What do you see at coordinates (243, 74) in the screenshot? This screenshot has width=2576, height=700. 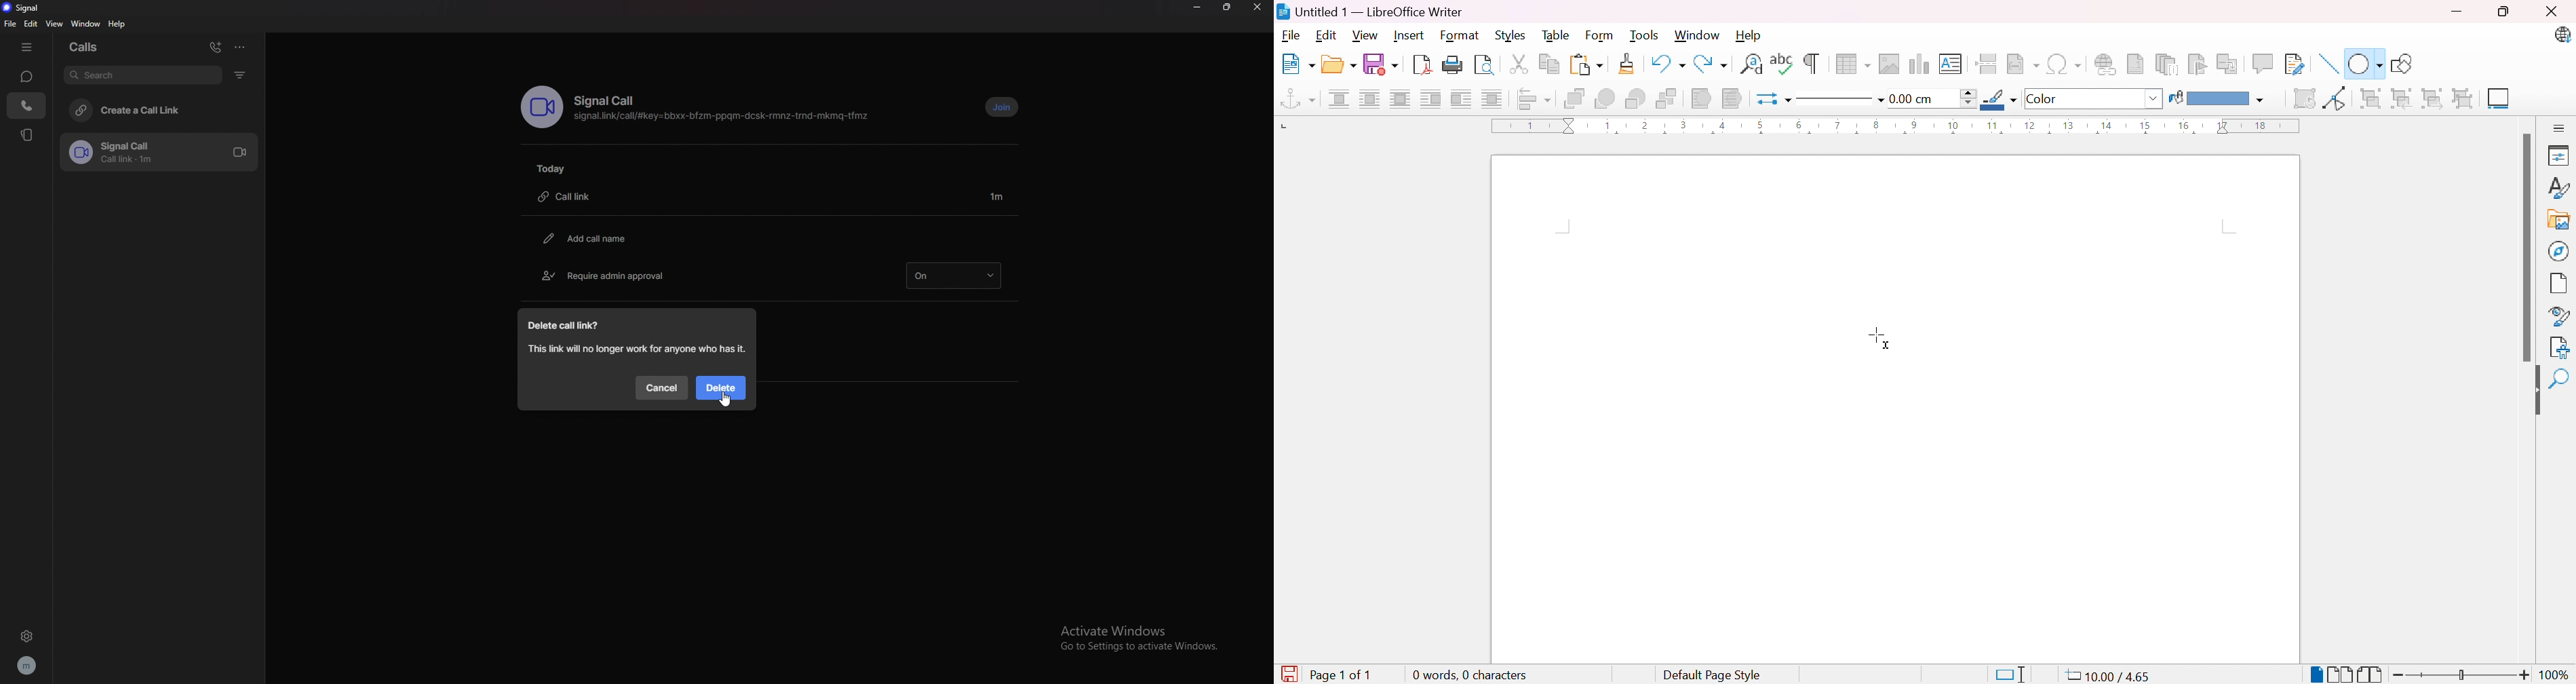 I see `filter` at bounding box center [243, 74].